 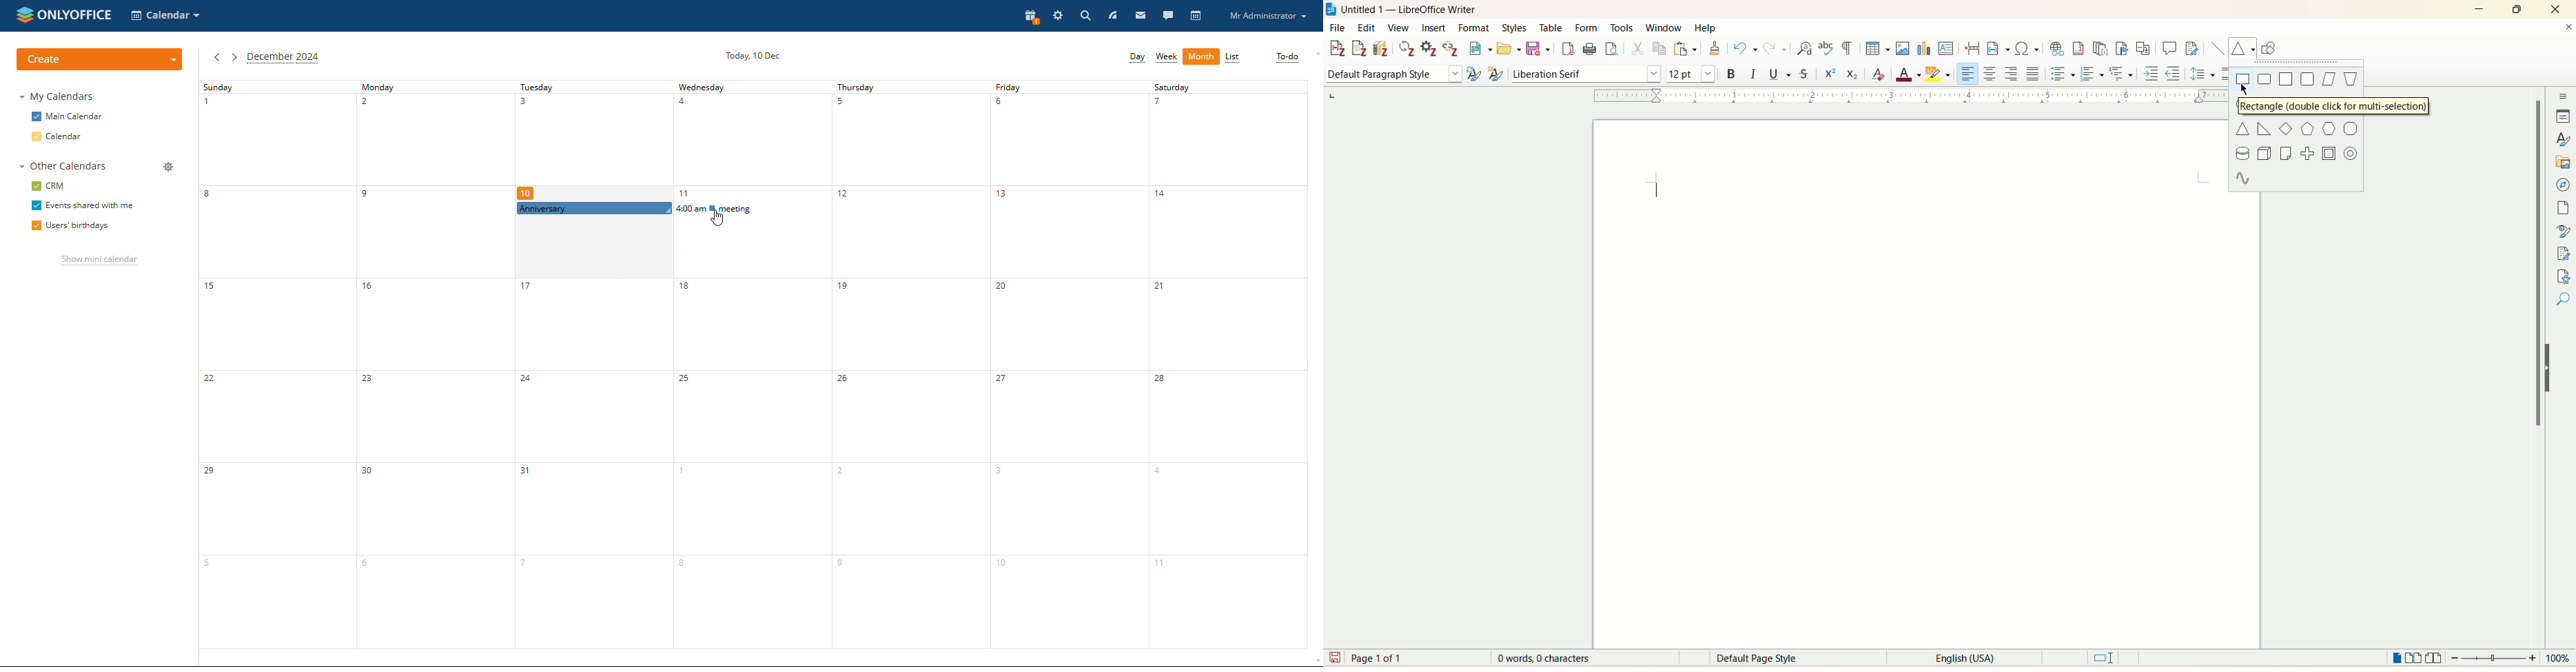 I want to click on italic, so click(x=1754, y=72).